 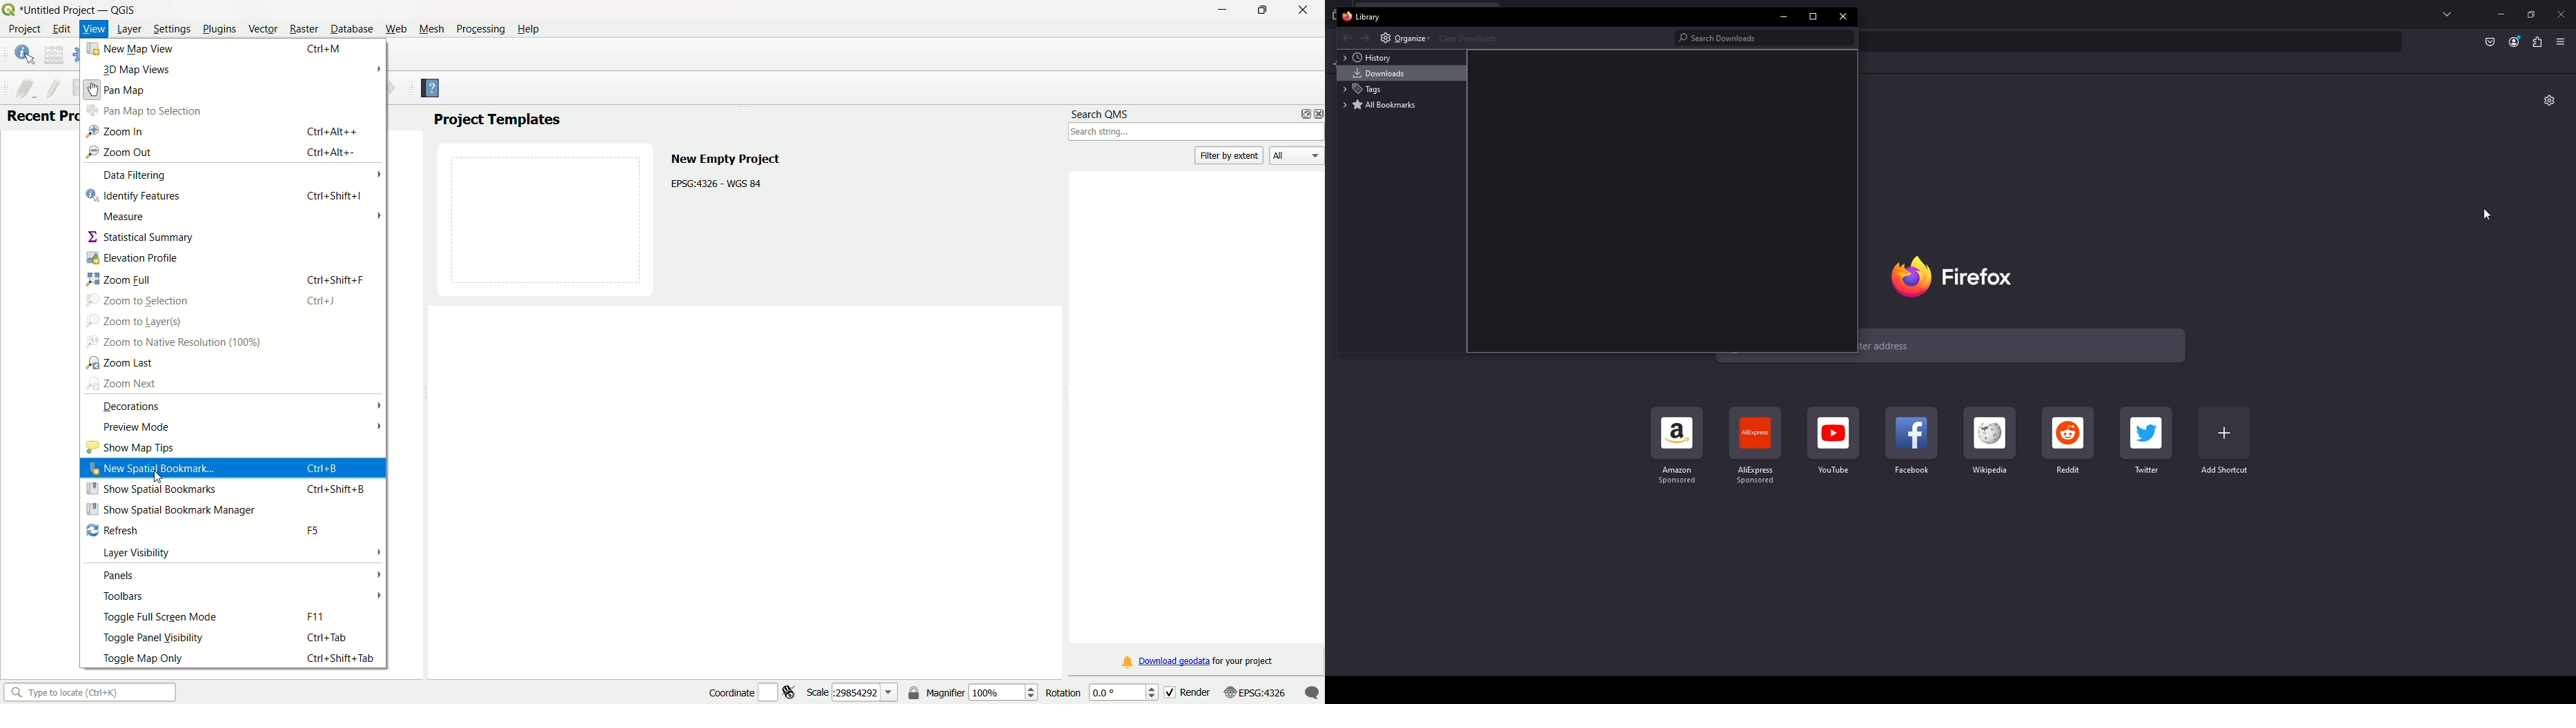 I want to click on Layer, so click(x=128, y=30).